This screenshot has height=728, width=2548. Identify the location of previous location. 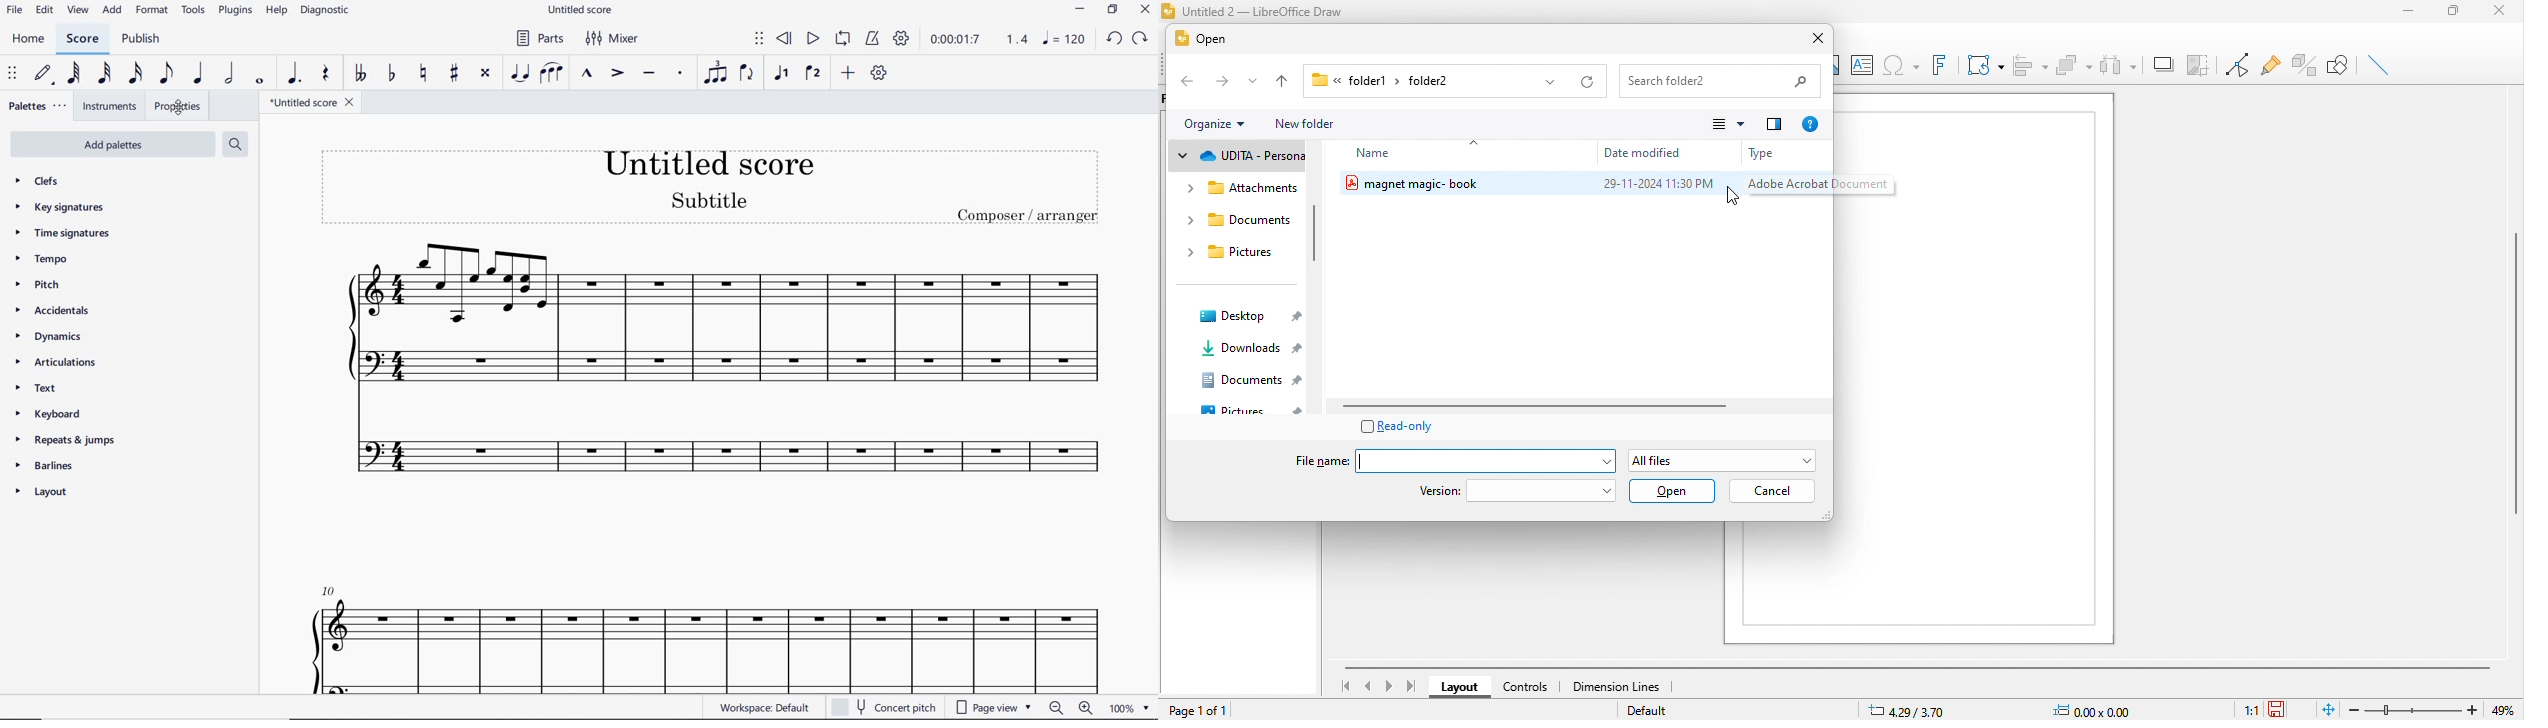
(1544, 82).